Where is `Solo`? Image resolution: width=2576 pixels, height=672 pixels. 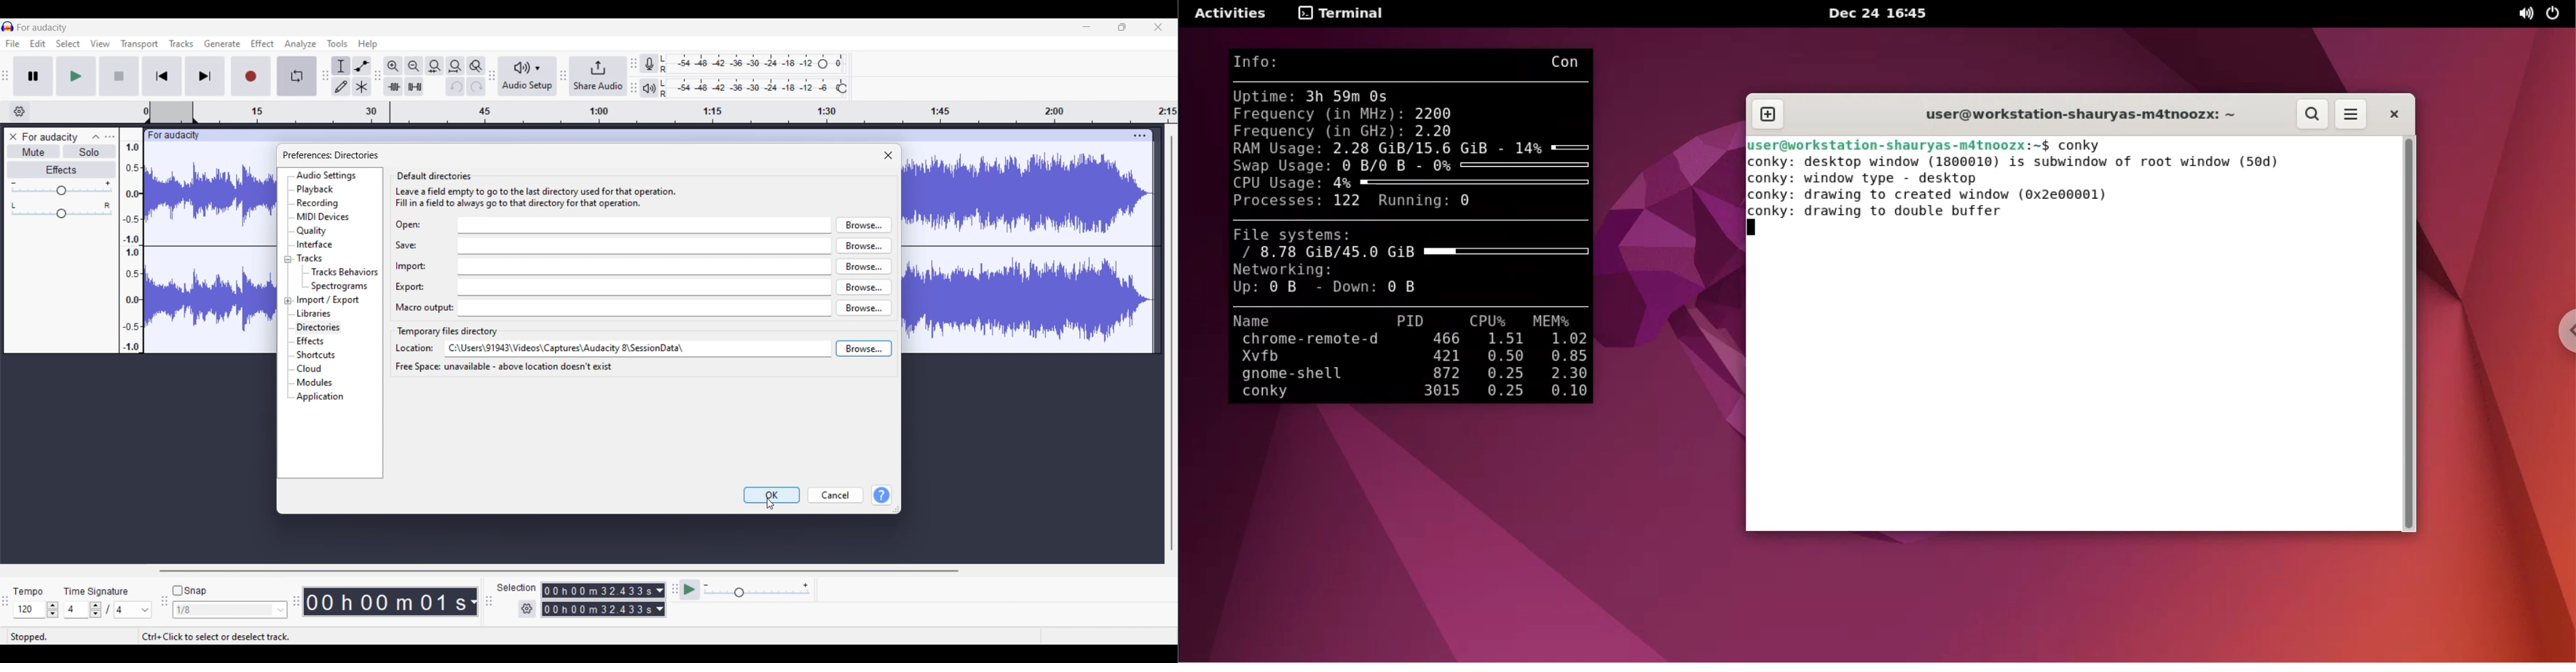
Solo is located at coordinates (89, 152).